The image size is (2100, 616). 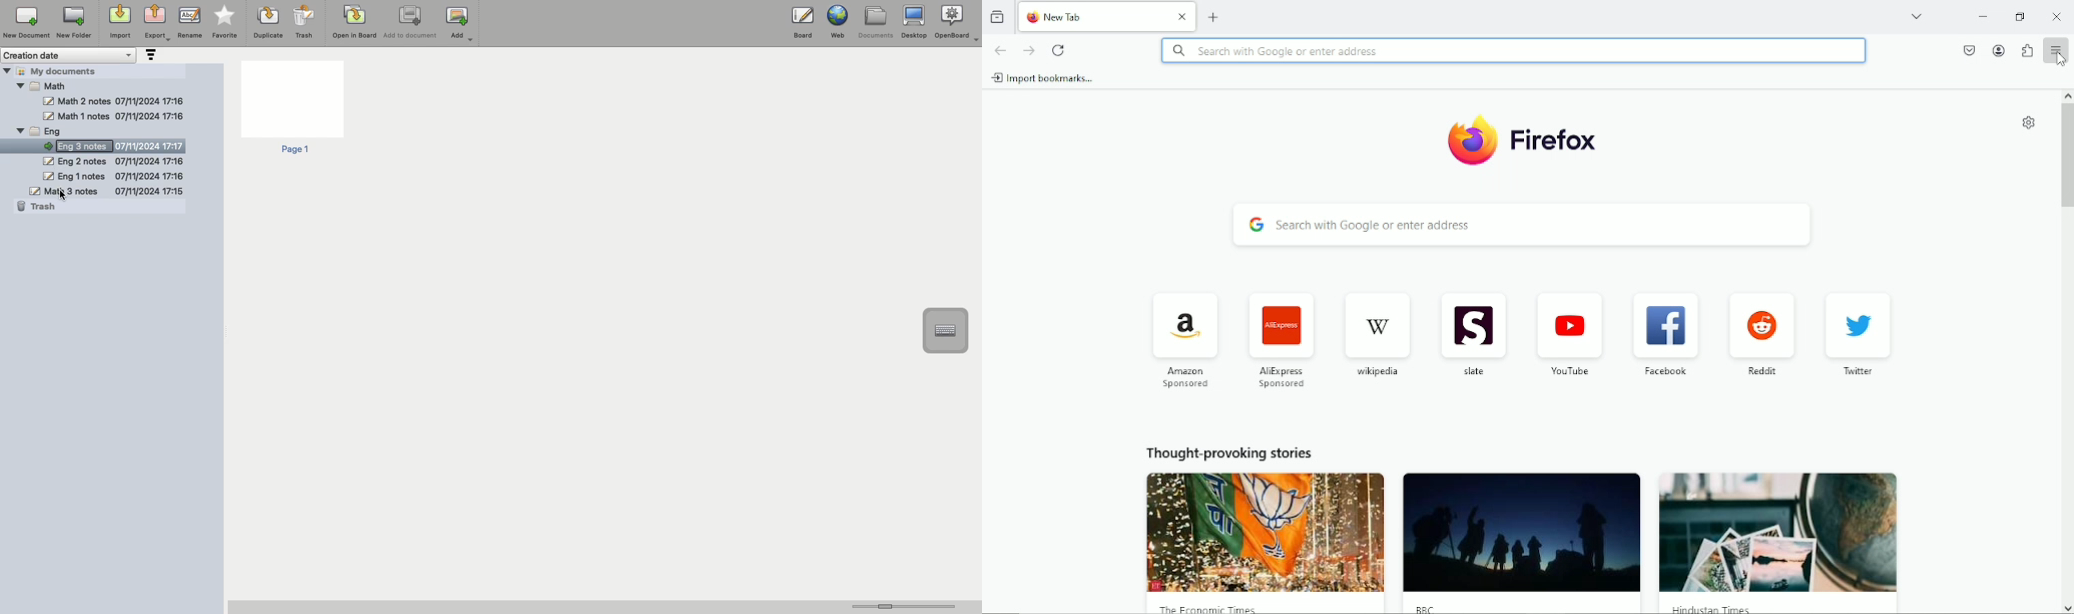 What do you see at coordinates (1664, 334) in the screenshot?
I see `Facebook` at bounding box center [1664, 334].